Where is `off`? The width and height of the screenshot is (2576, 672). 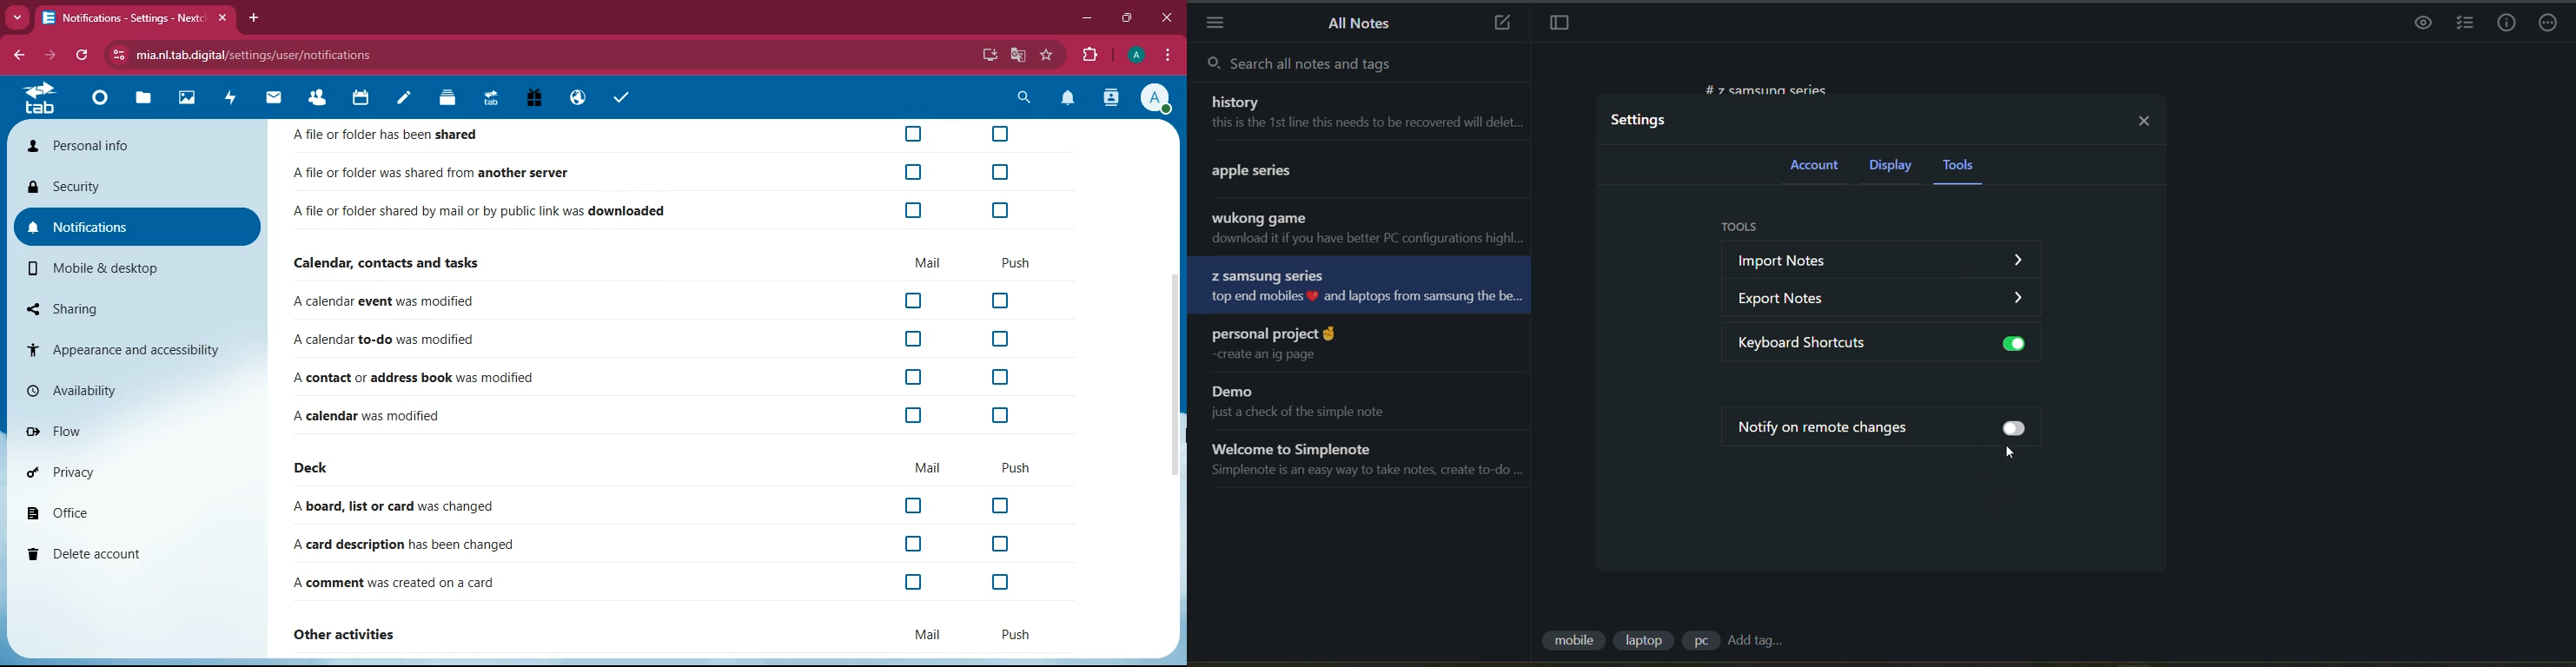
off is located at coordinates (1000, 376).